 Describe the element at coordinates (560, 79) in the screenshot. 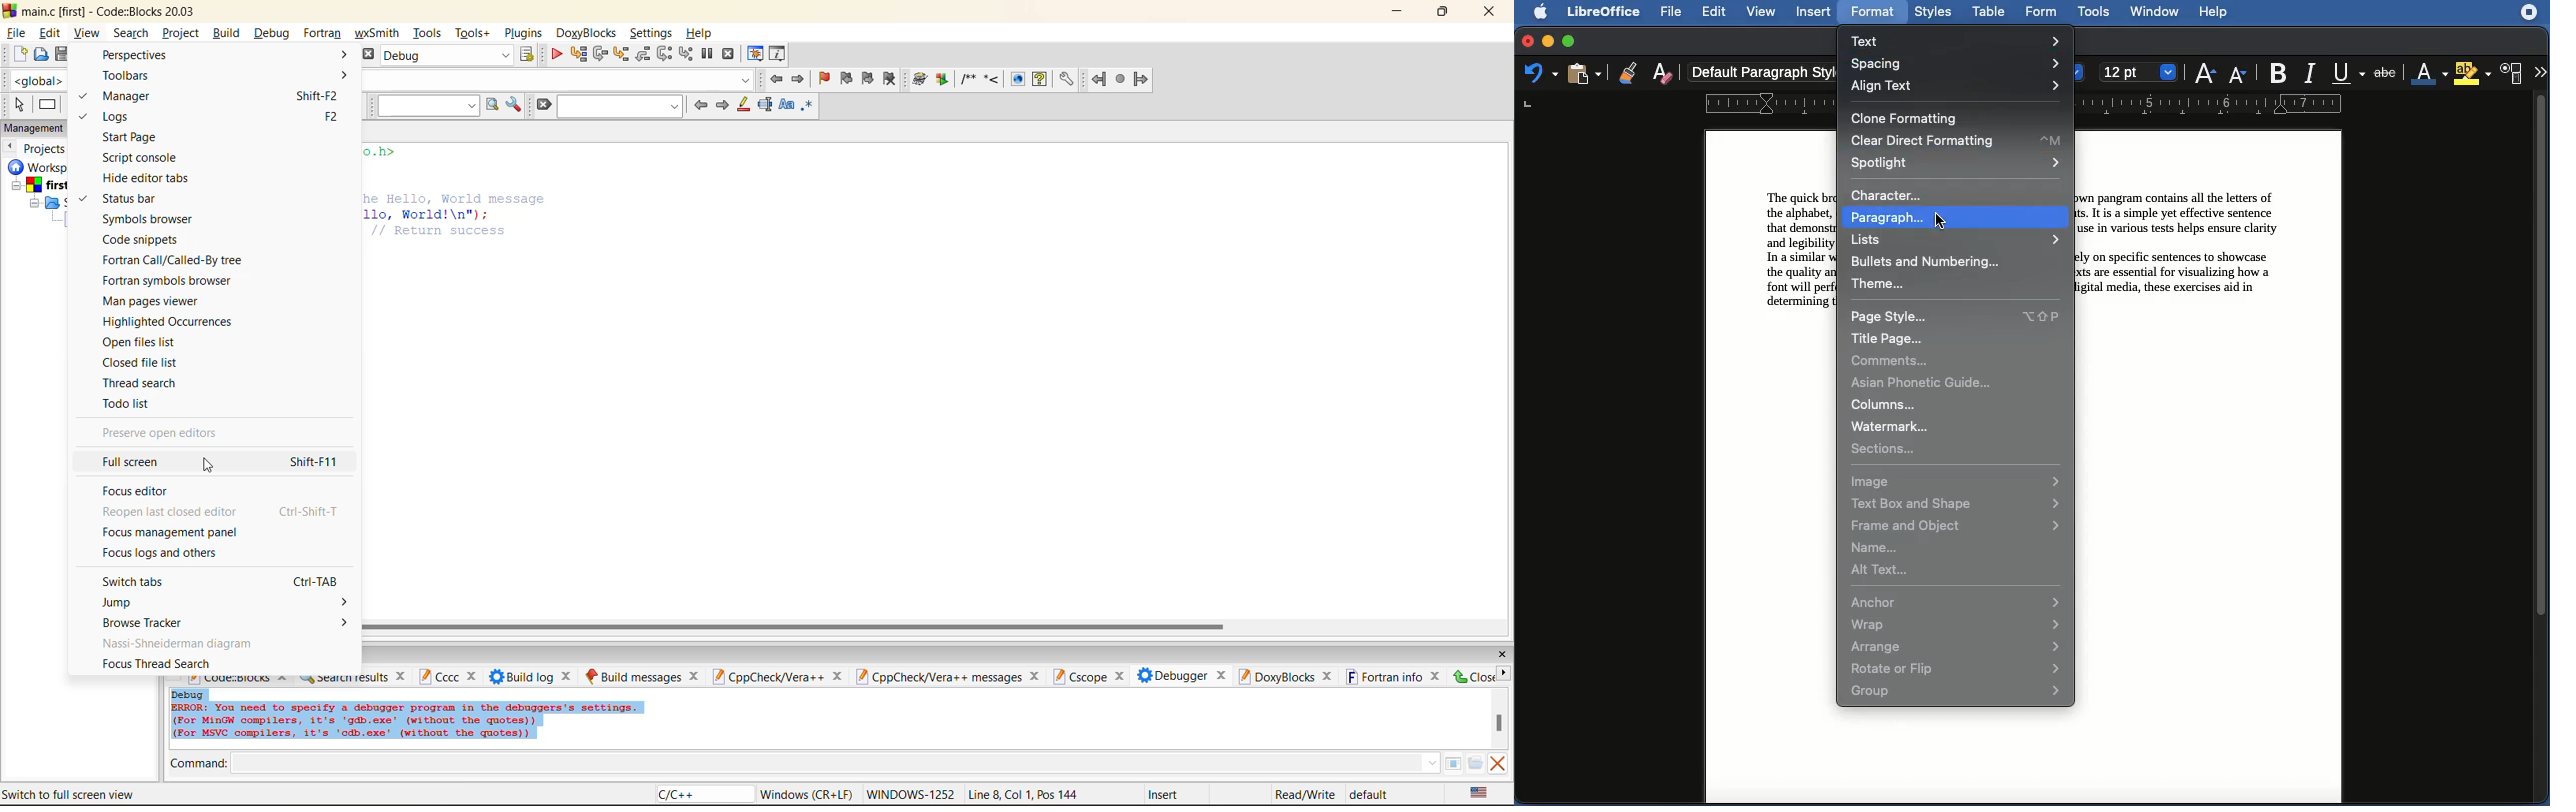

I see `code completion compiler` at that location.